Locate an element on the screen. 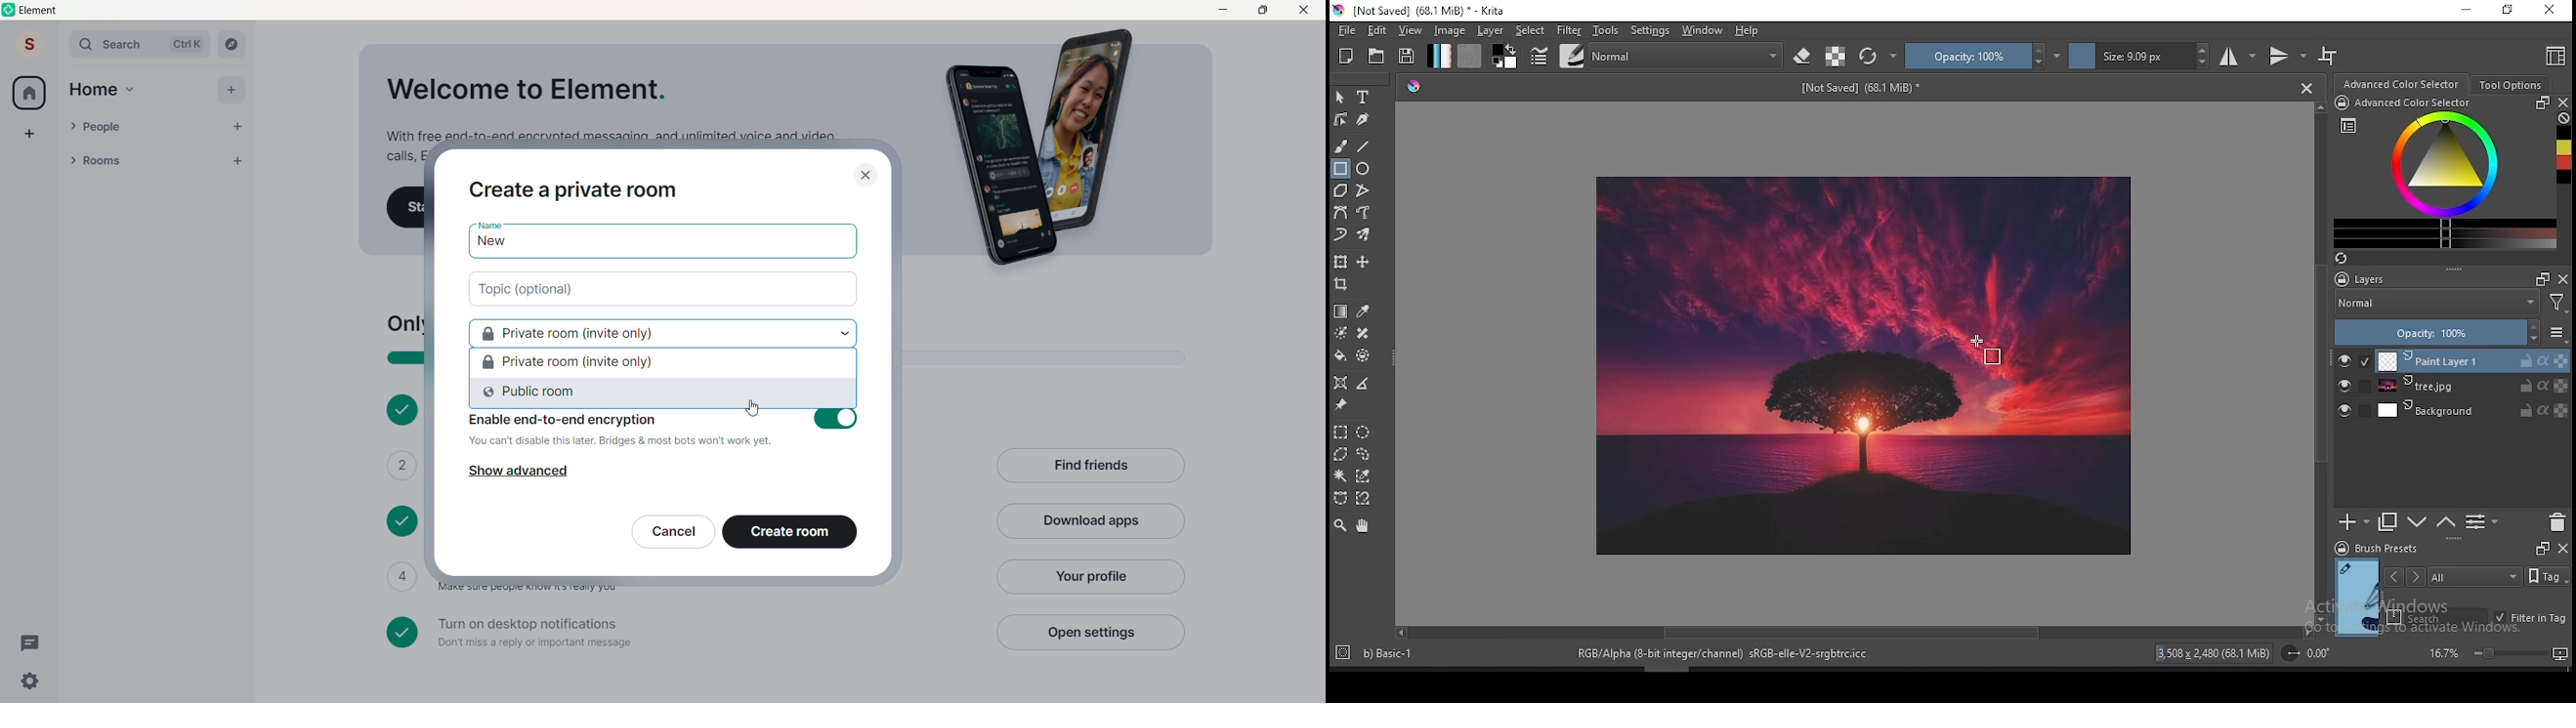  people Drop down is located at coordinates (73, 126).